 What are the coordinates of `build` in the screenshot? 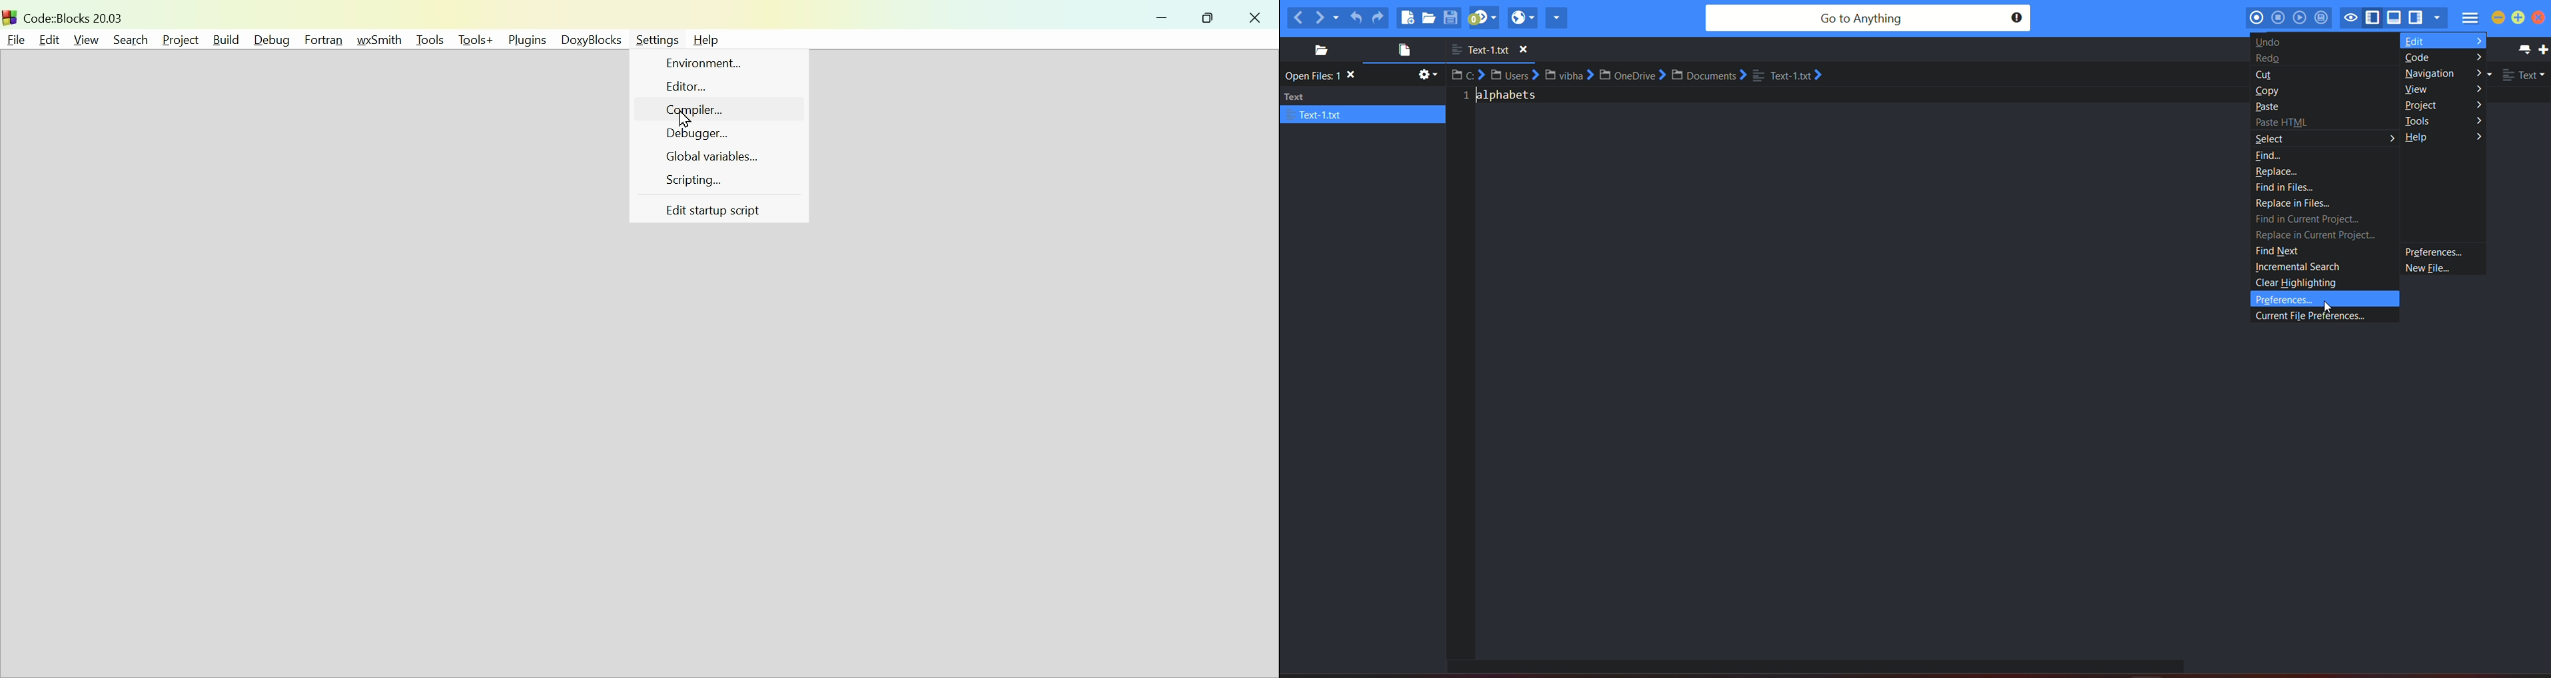 It's located at (224, 39).